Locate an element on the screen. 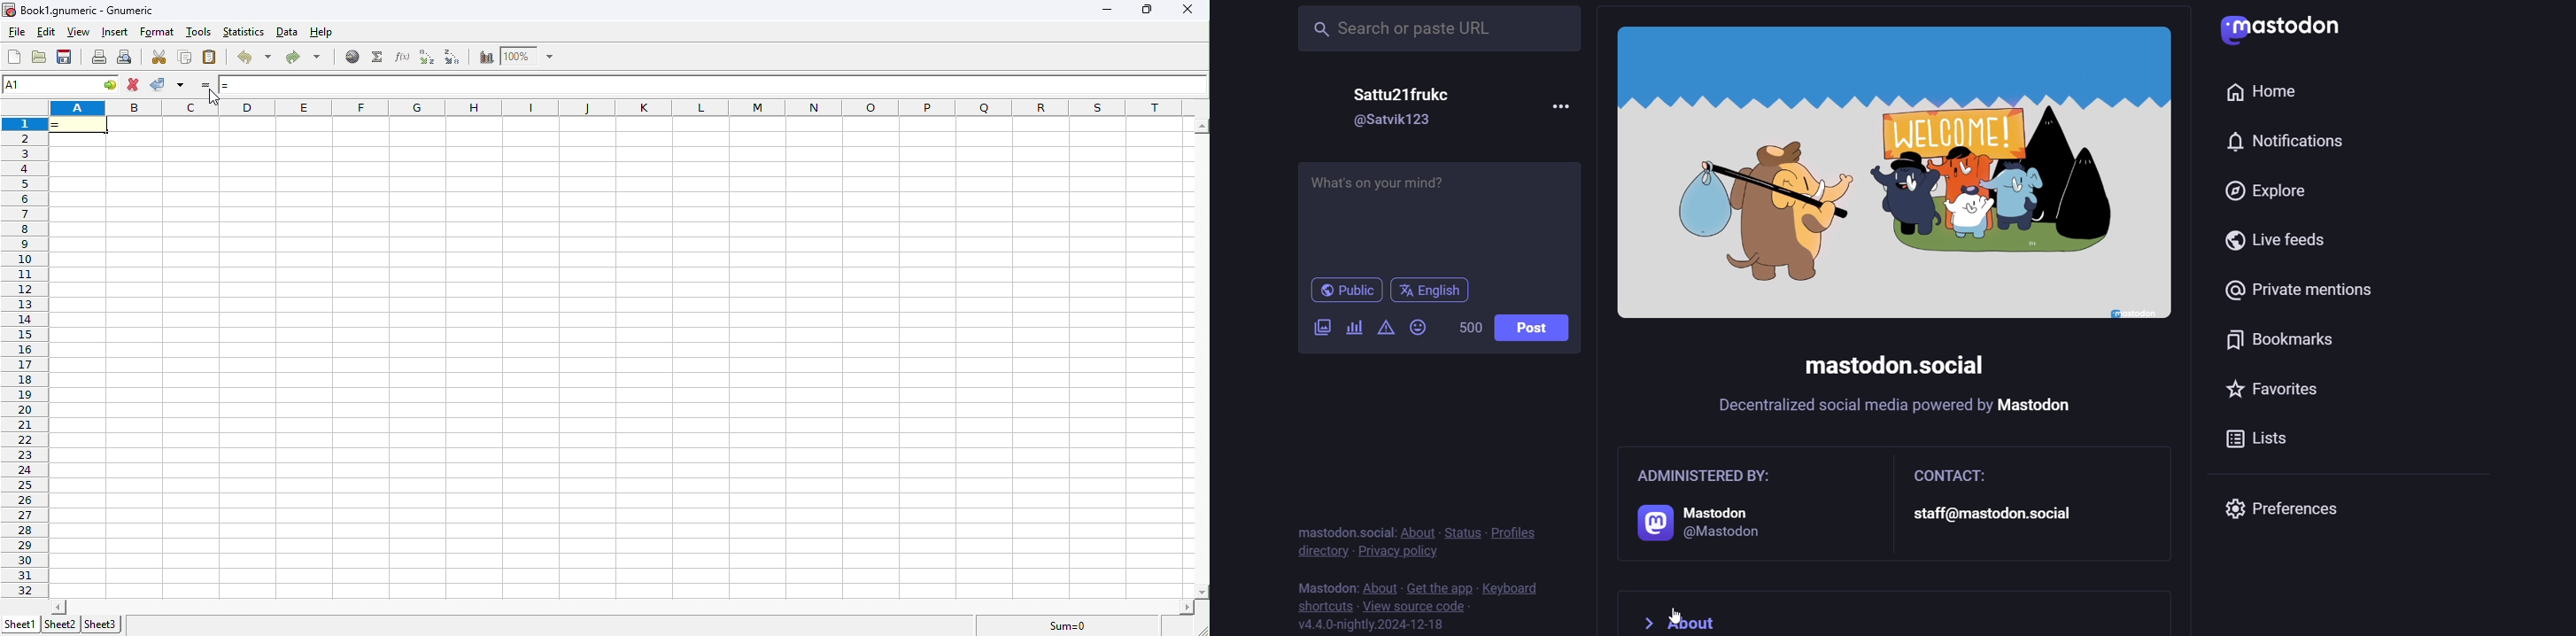  cut is located at coordinates (160, 58).